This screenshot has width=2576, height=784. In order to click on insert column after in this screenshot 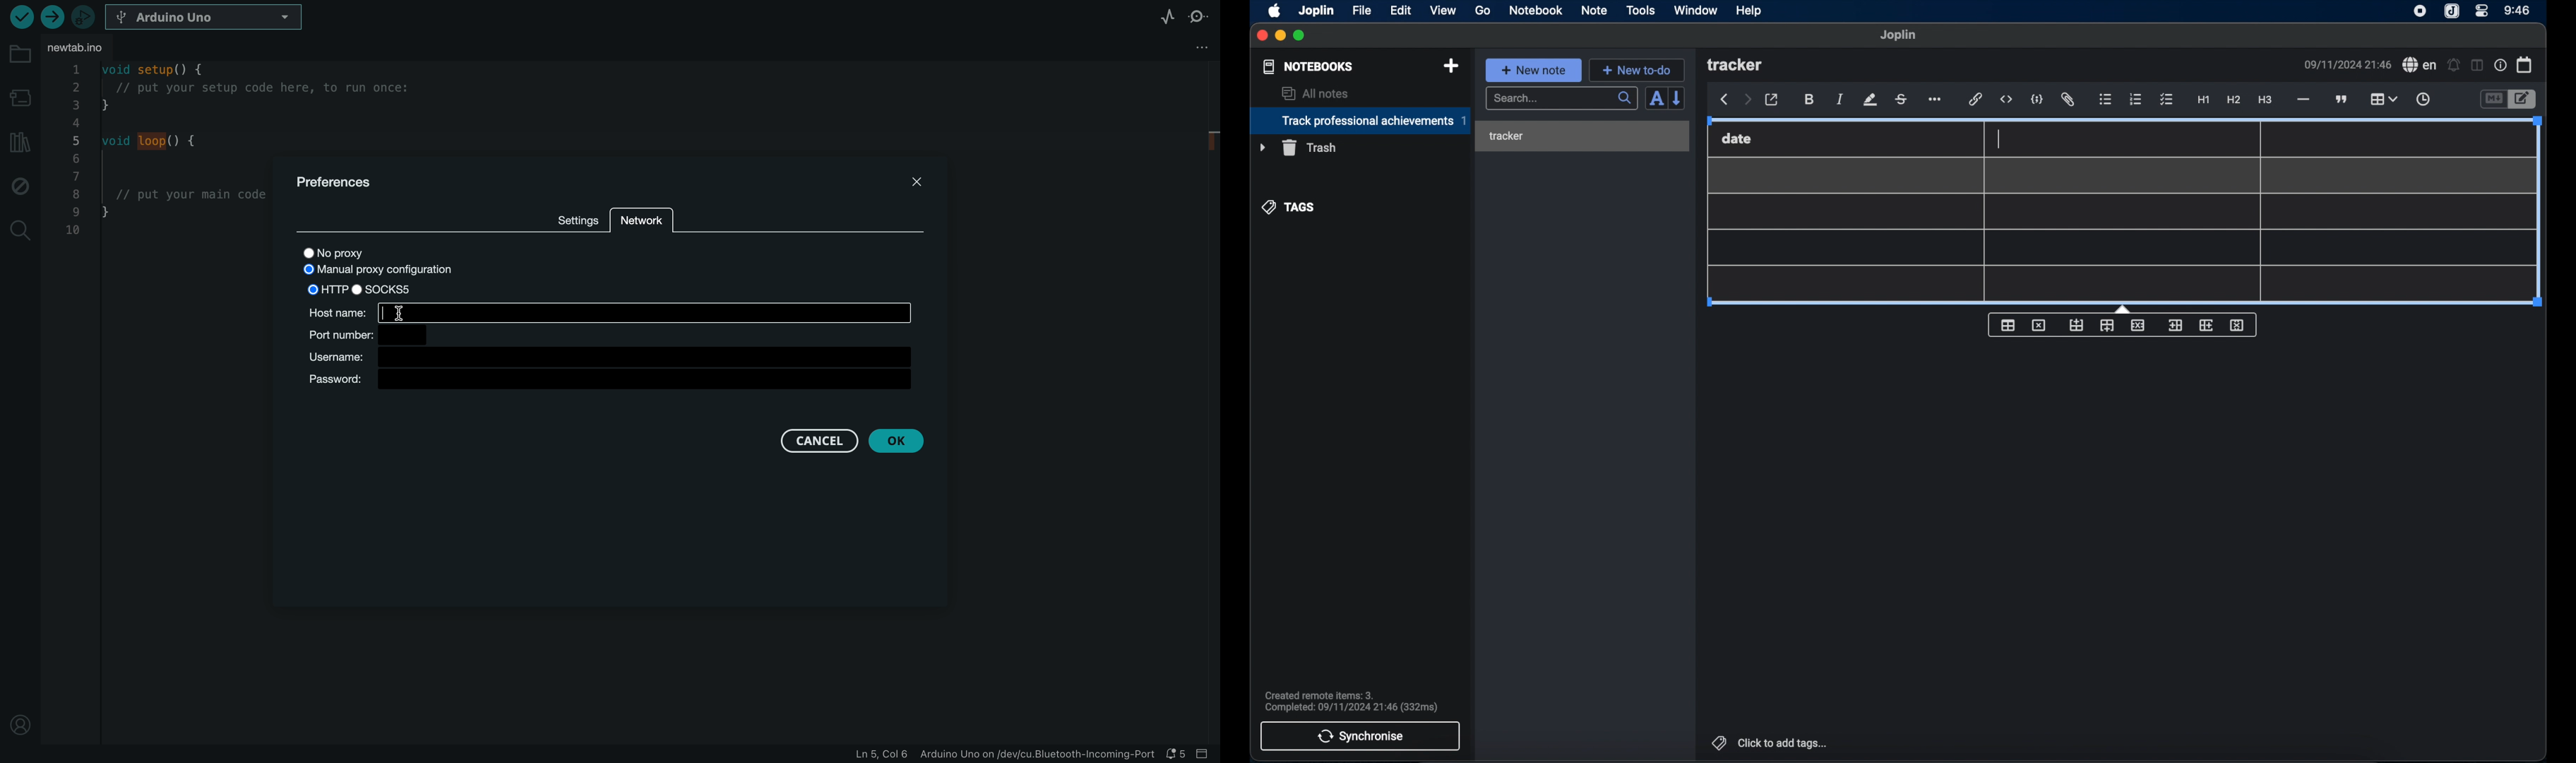, I will do `click(2207, 325)`.